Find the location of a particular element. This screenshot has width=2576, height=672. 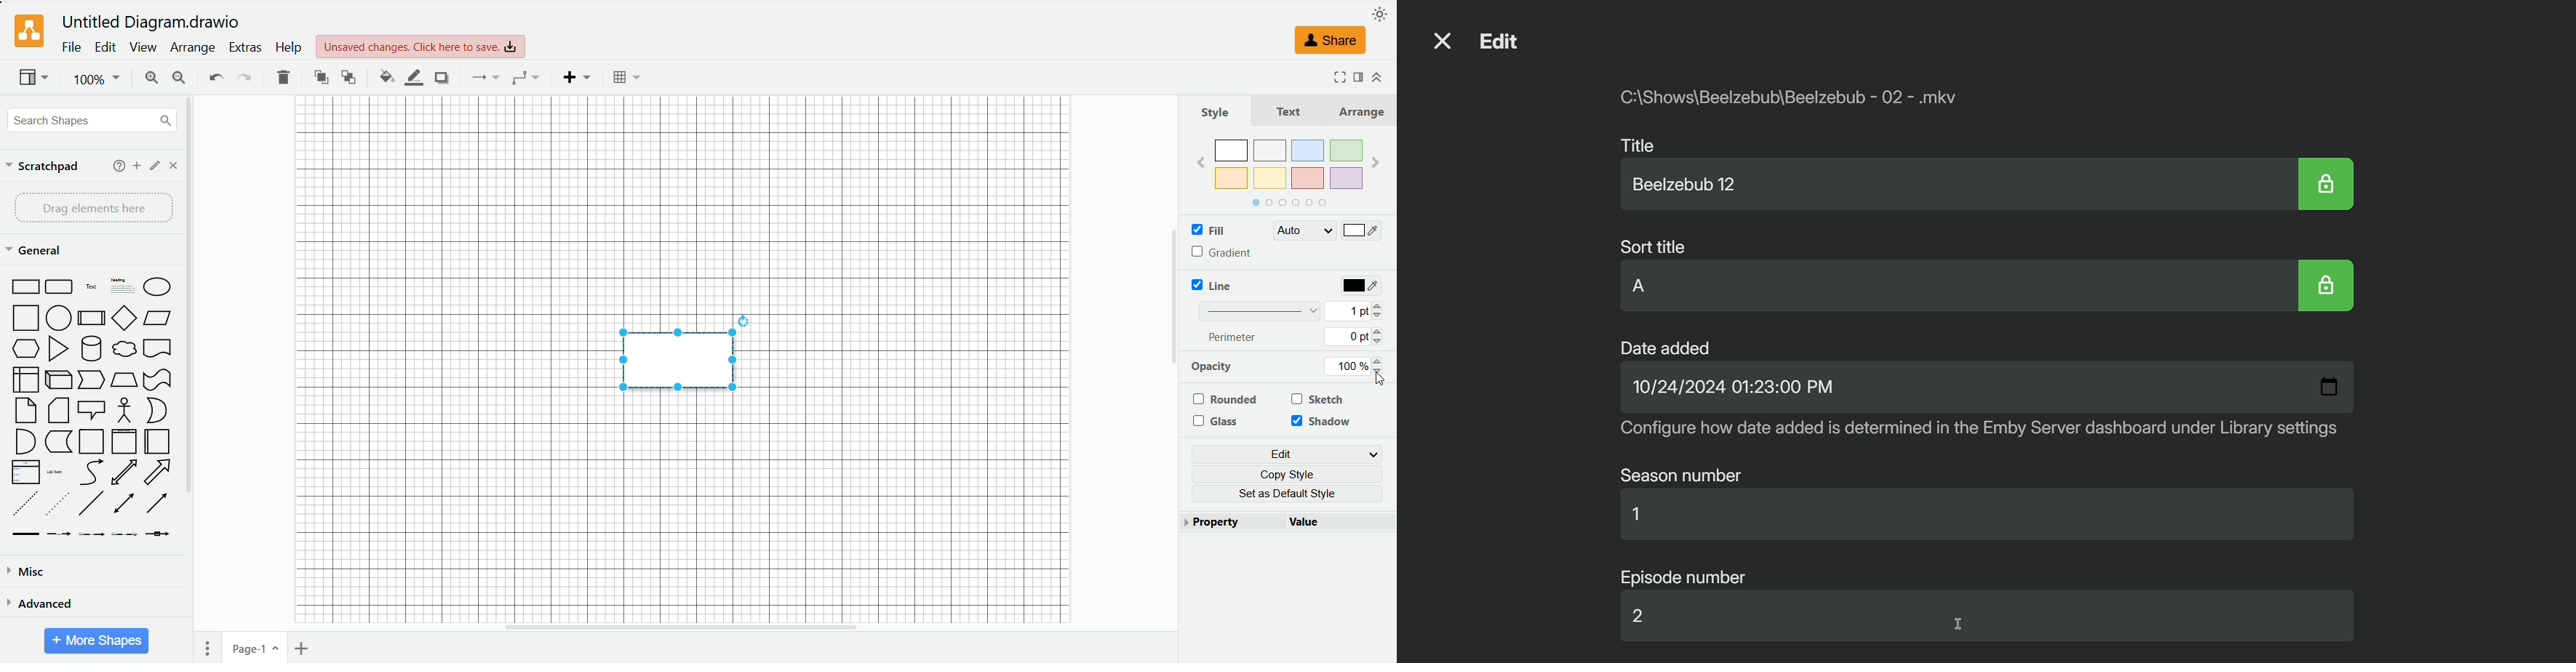

misc is located at coordinates (28, 572).